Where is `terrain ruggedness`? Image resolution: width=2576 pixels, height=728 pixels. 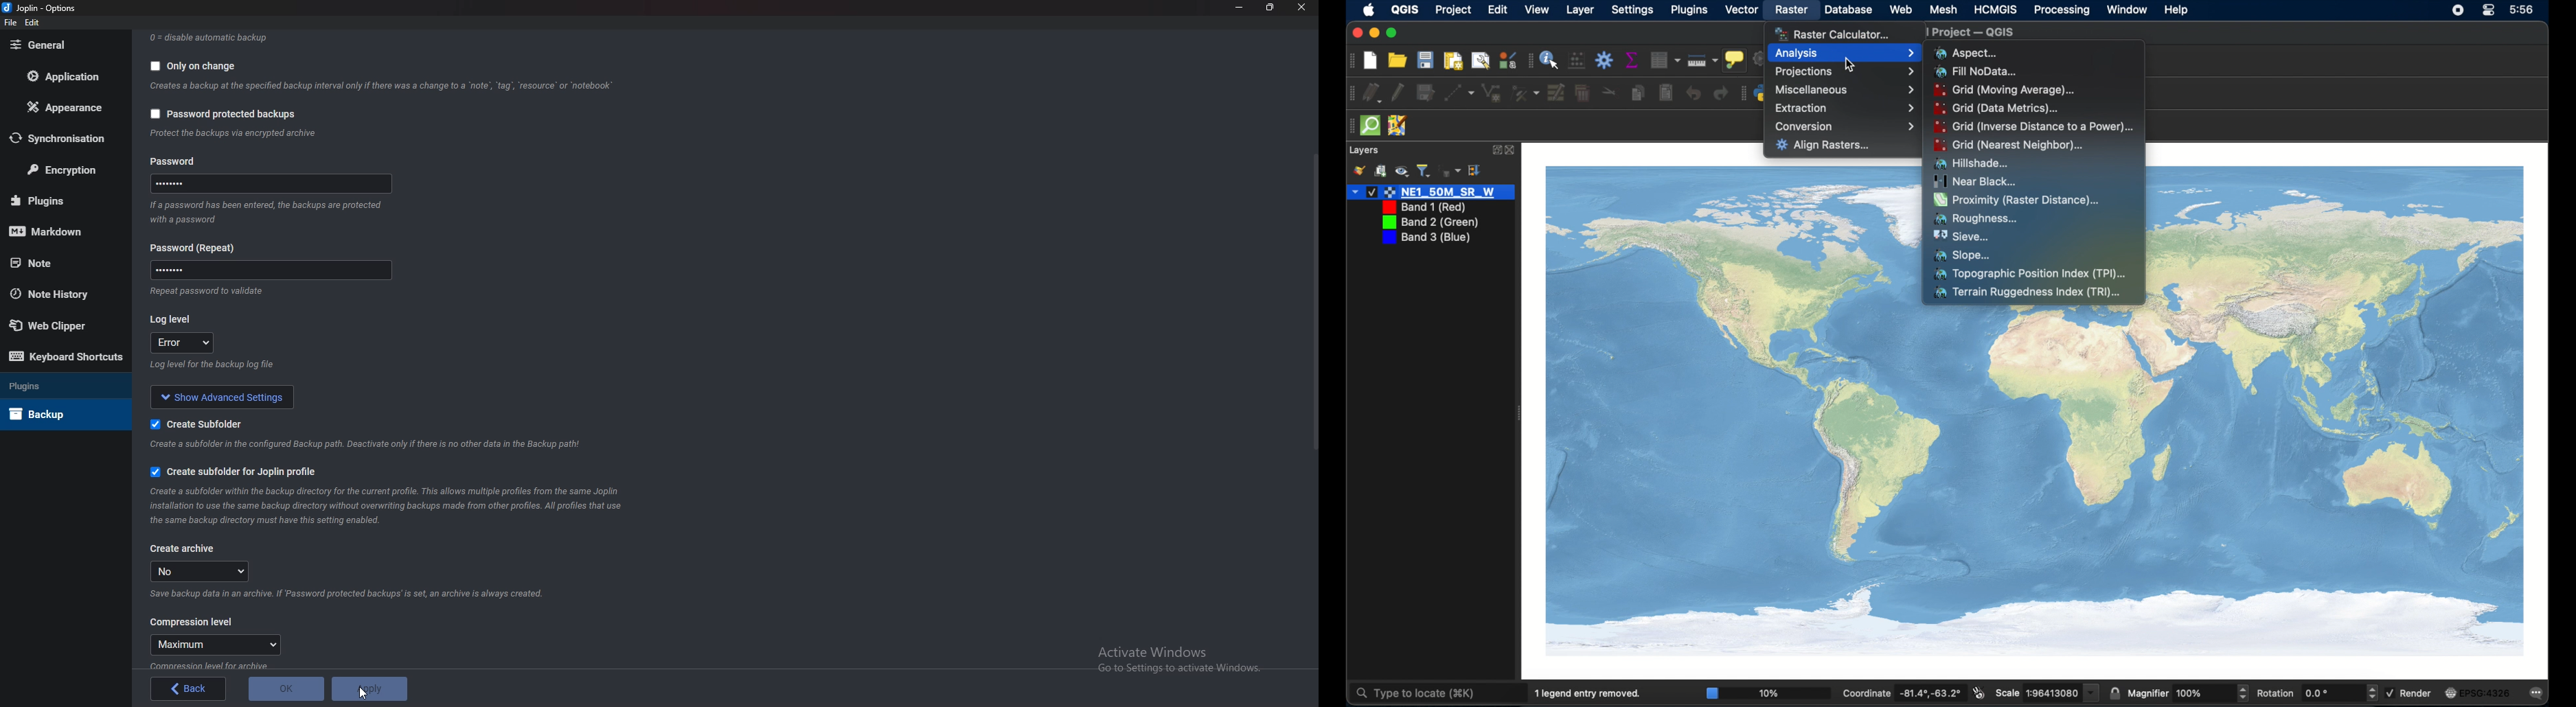 terrain ruggedness is located at coordinates (2028, 293).